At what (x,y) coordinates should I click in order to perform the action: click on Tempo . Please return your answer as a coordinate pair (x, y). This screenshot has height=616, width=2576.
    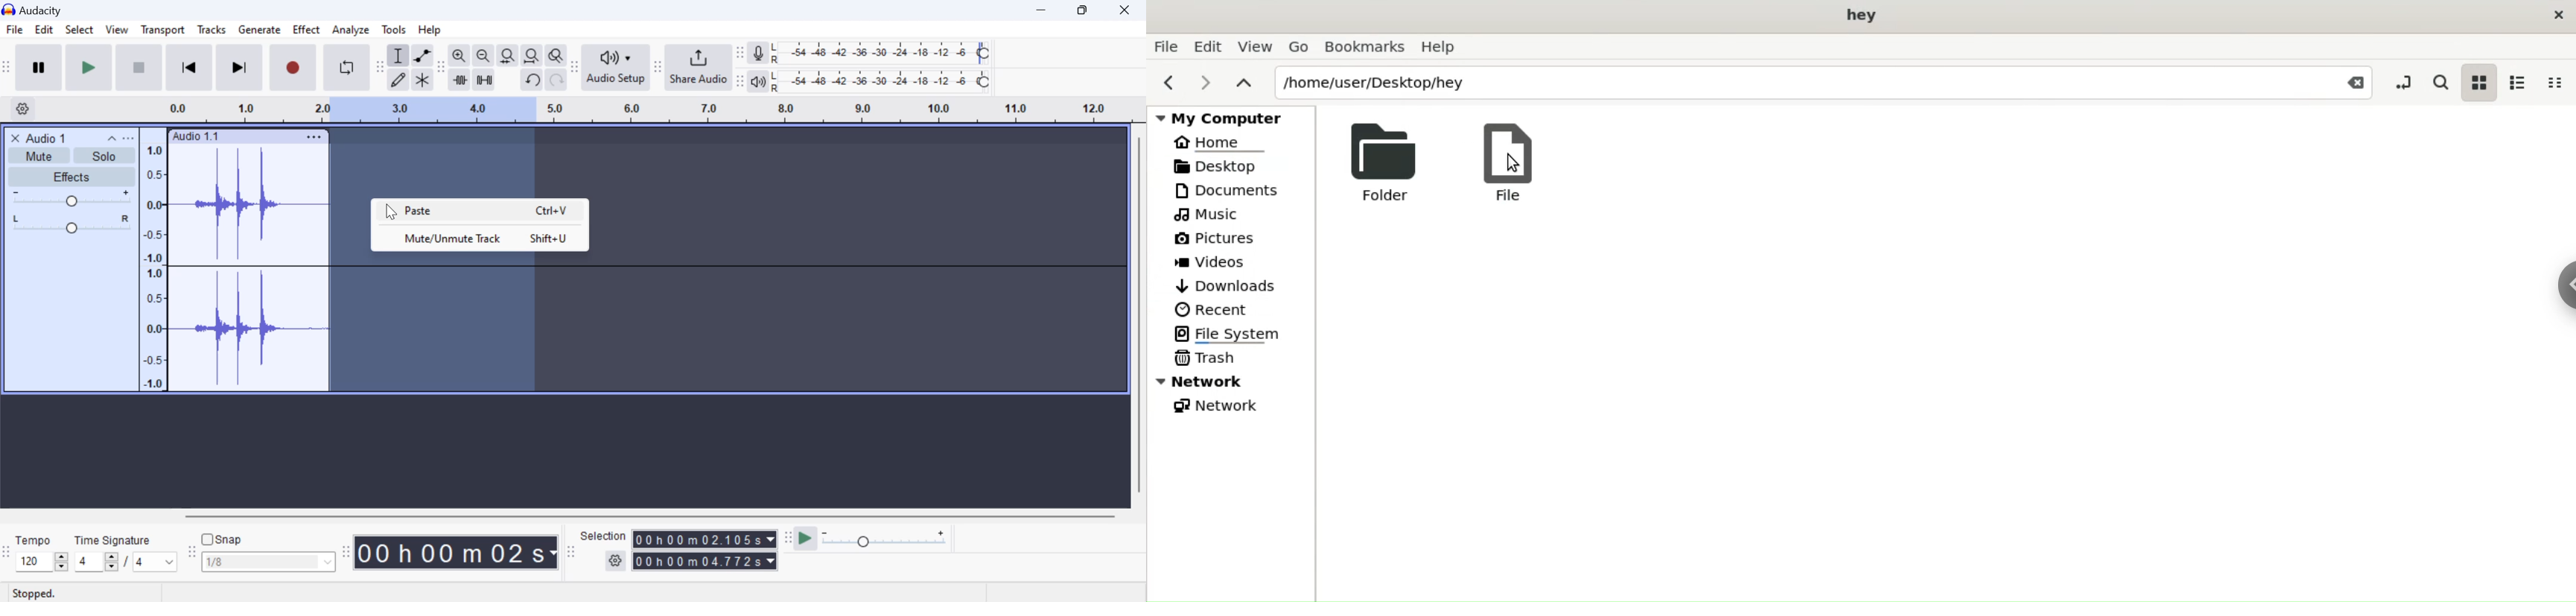
    Looking at the image, I should click on (34, 539).